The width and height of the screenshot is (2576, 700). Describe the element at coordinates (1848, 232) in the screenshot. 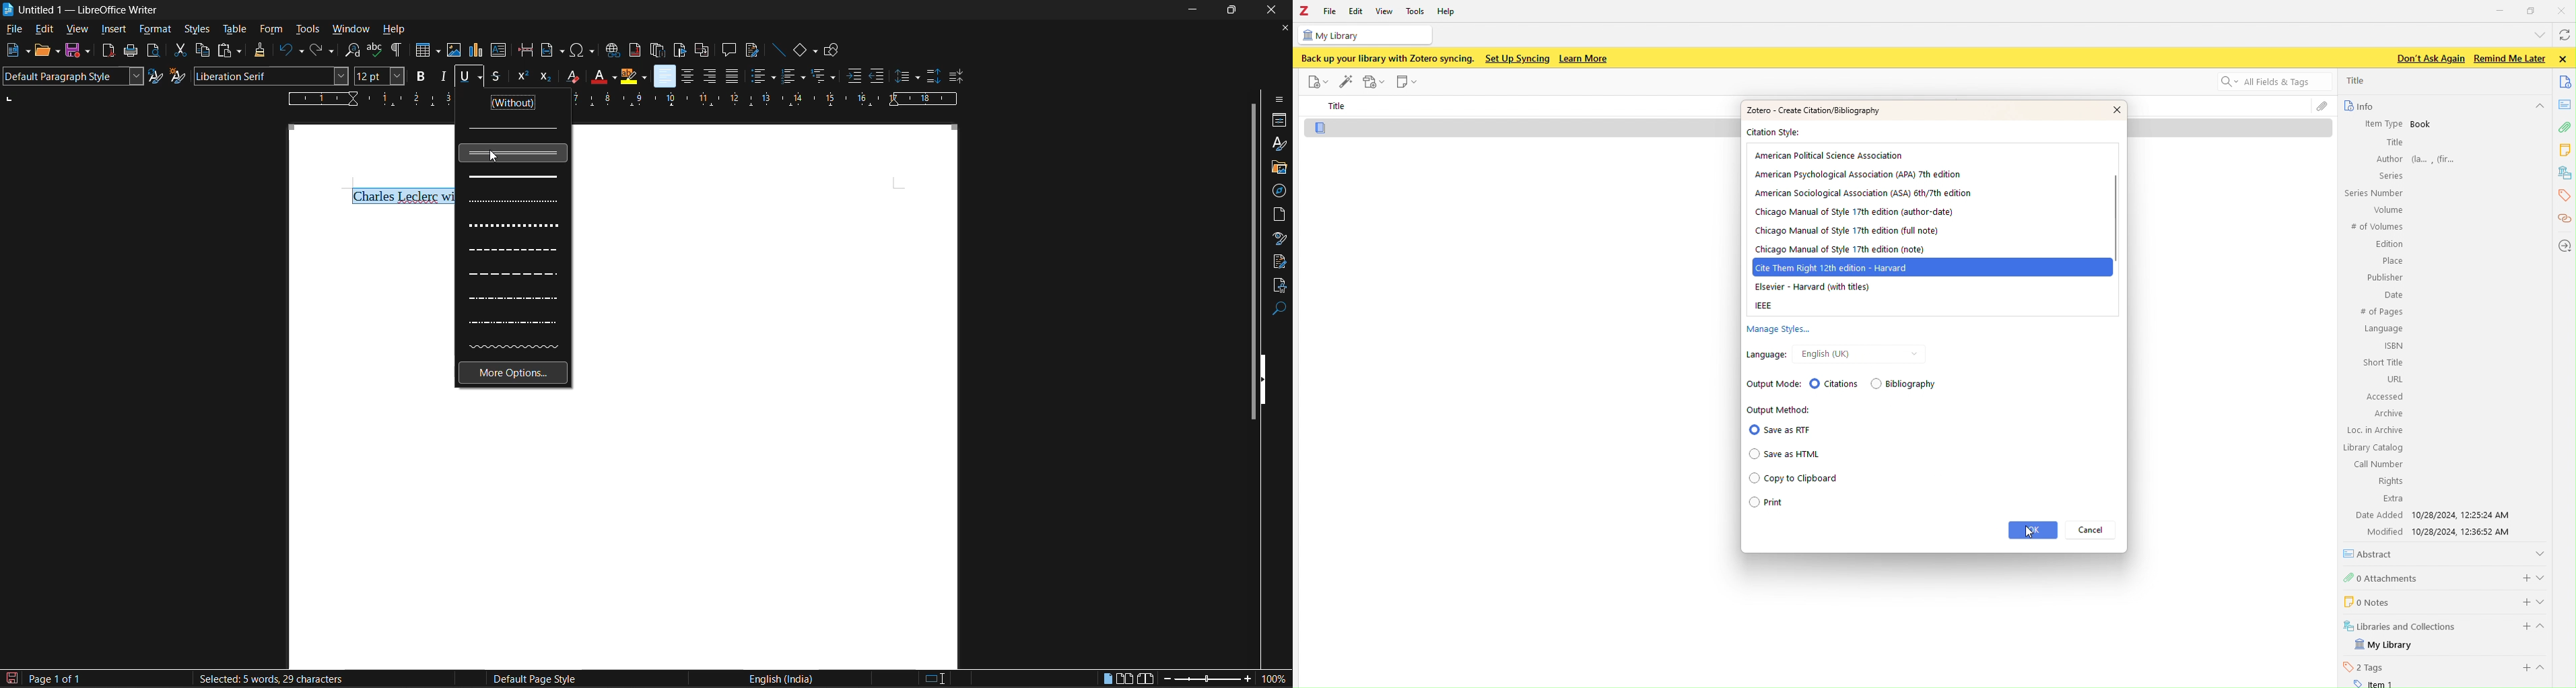

I see `Chicago Manual of Style 17th edition (full note)` at that location.